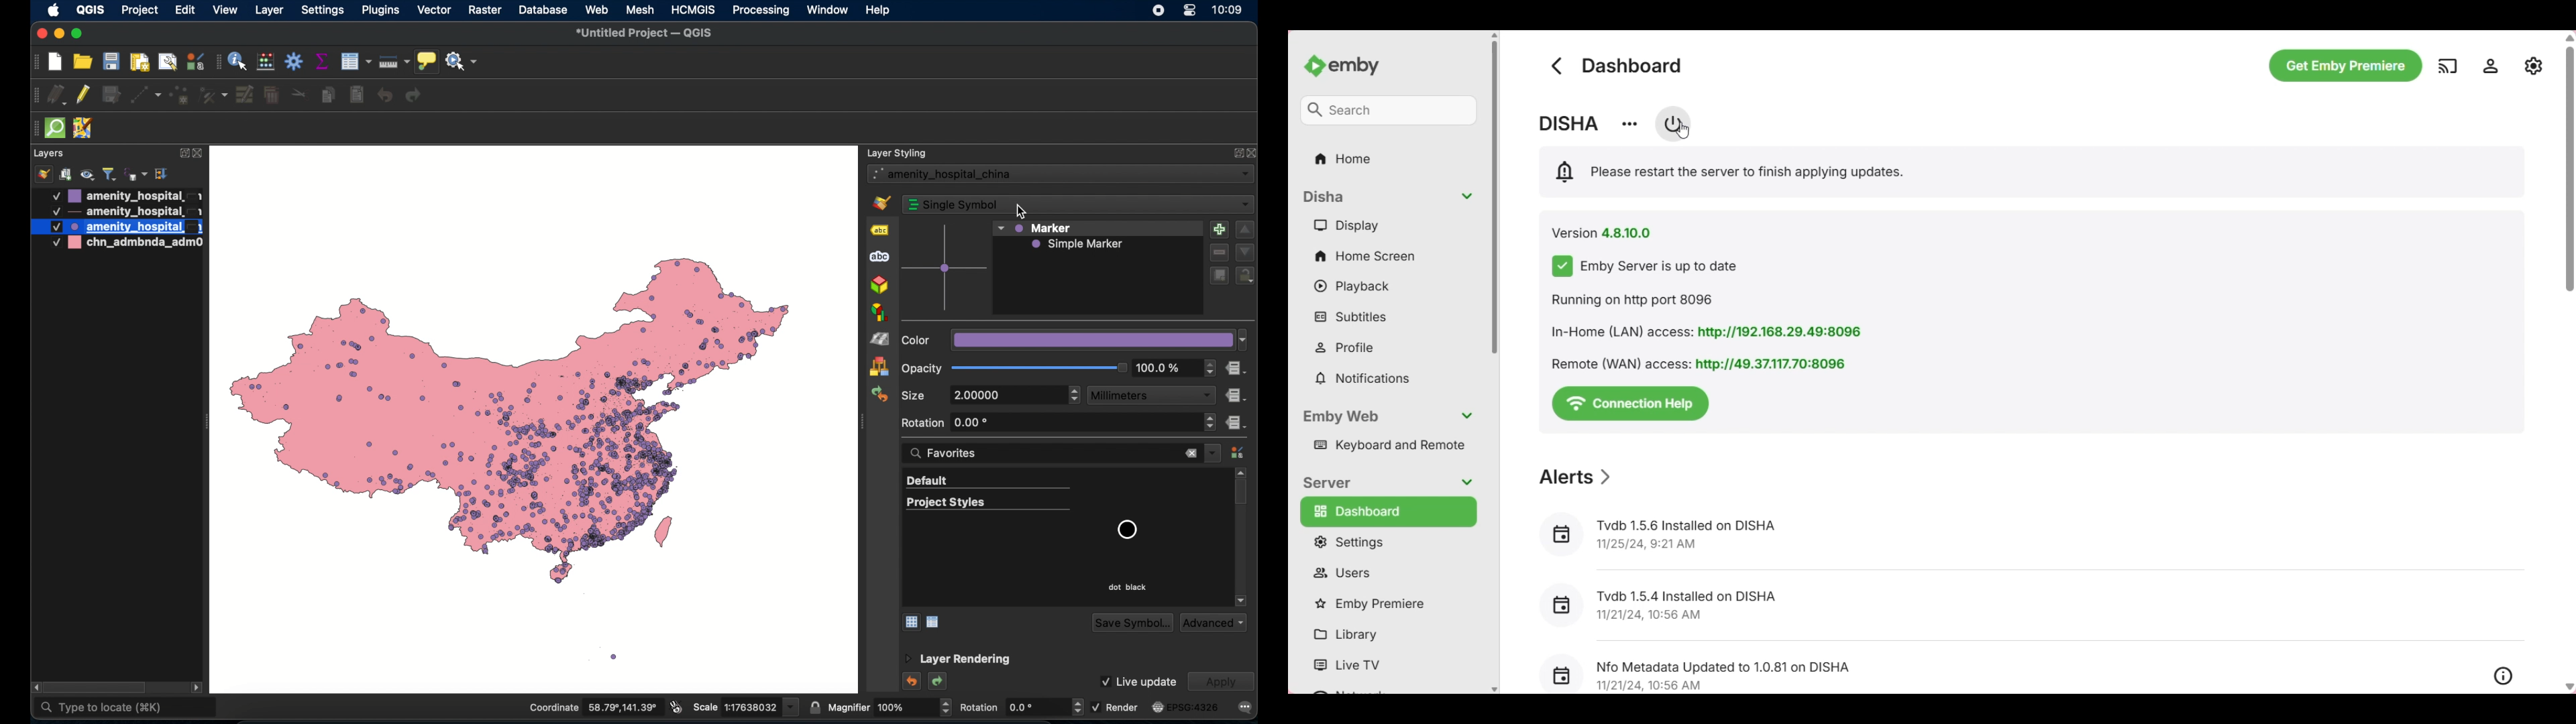  What do you see at coordinates (1075, 340) in the screenshot?
I see `color dropdown` at bounding box center [1075, 340].